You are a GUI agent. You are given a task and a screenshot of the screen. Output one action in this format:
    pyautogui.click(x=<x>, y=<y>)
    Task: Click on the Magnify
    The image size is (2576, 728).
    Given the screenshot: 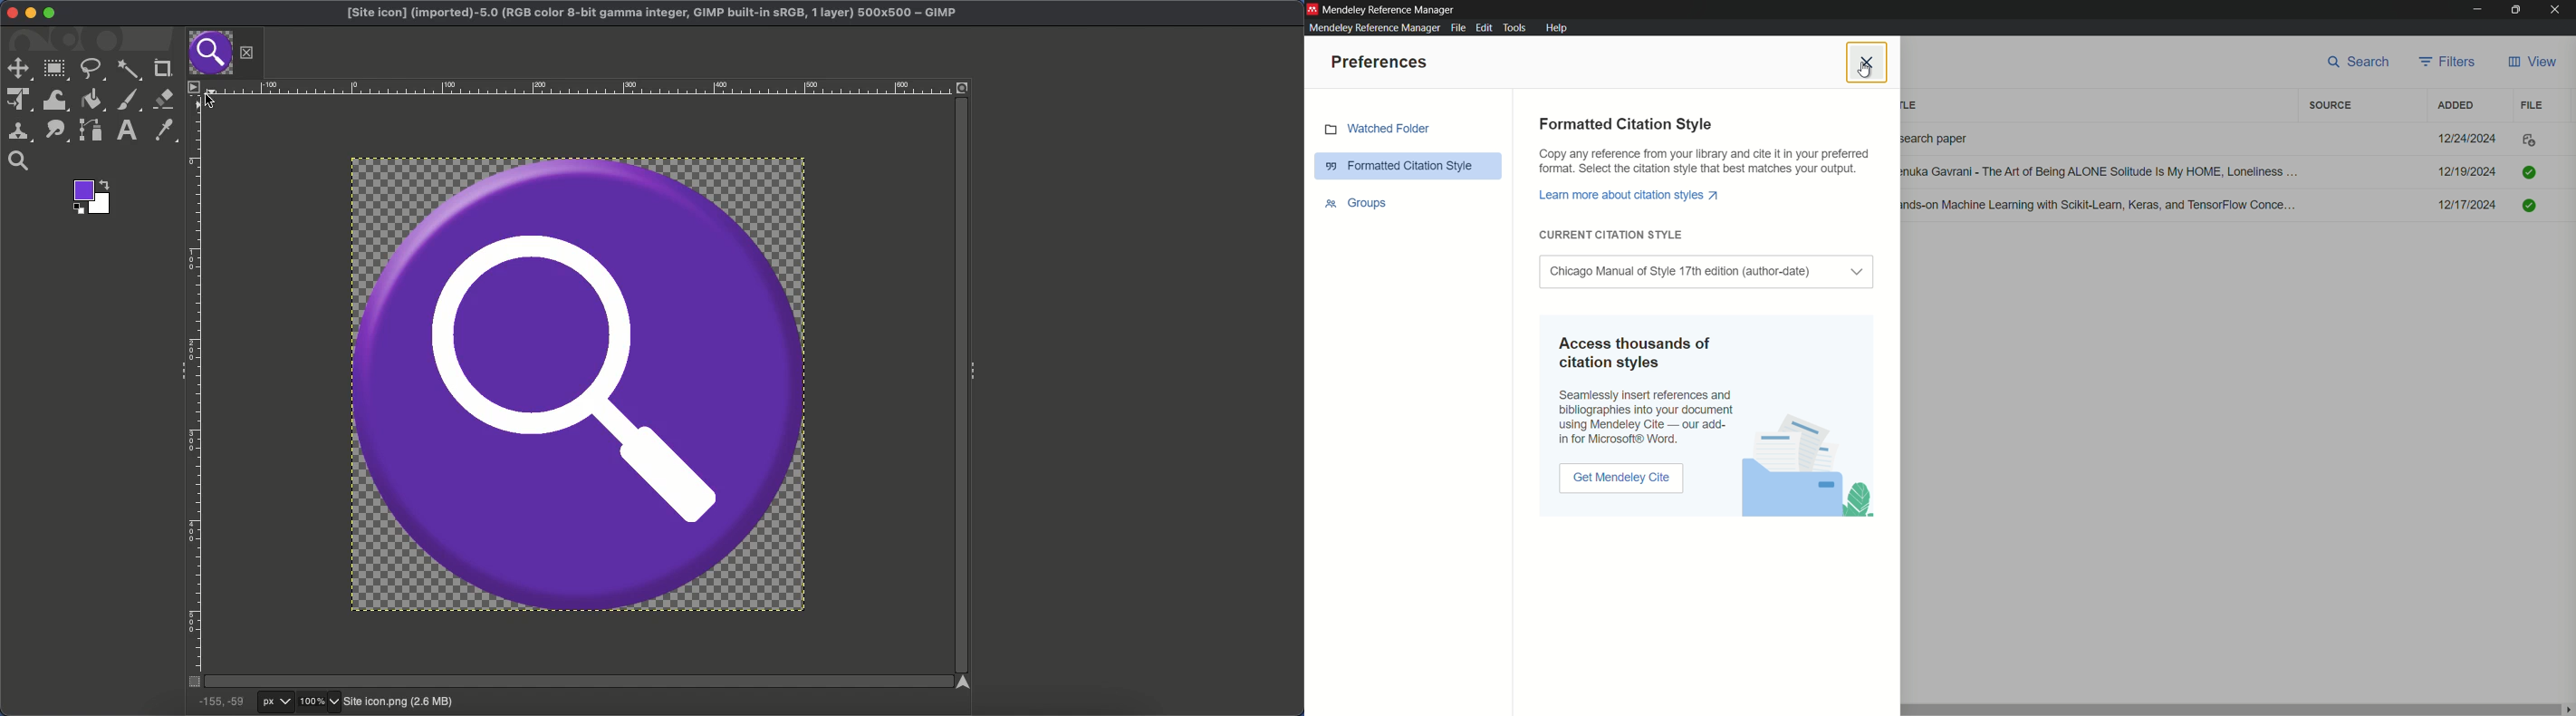 What is the action you would take?
    pyautogui.click(x=19, y=161)
    